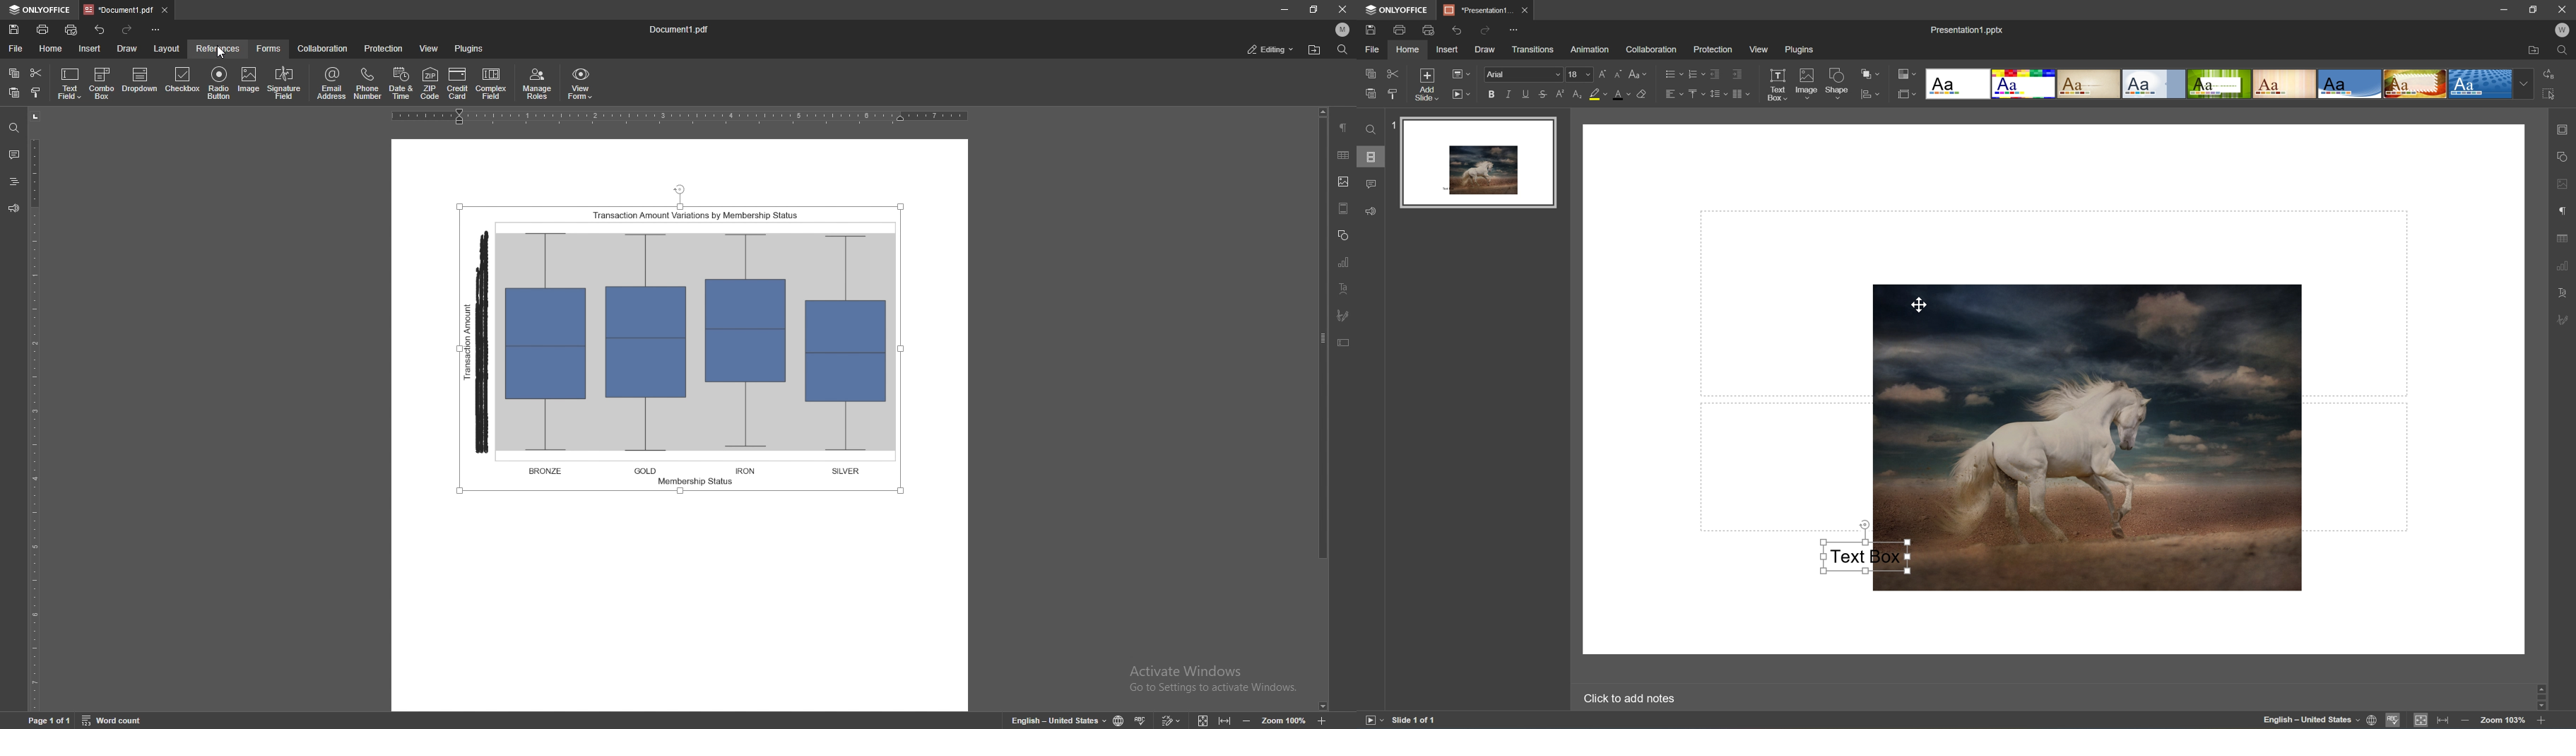 The image size is (2576, 756). Describe the element at coordinates (1919, 304) in the screenshot. I see `Cursor Position AFTER_LAST_ACTION` at that location.